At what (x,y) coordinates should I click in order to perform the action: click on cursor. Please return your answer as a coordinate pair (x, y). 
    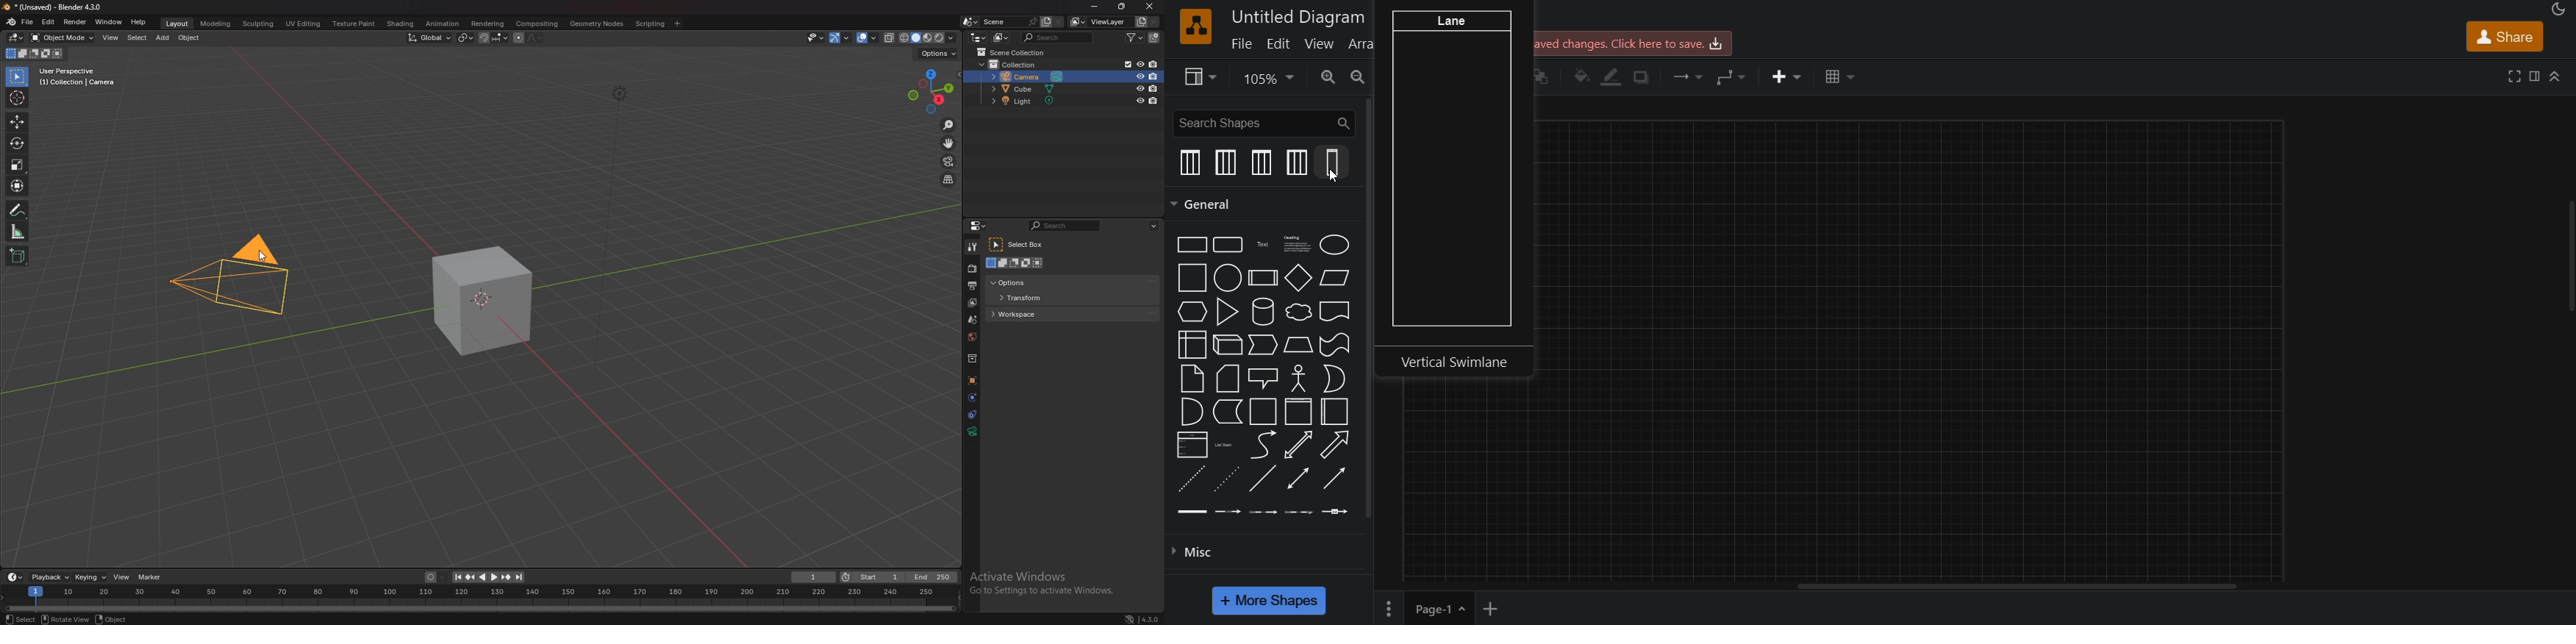
    Looking at the image, I should click on (1334, 176).